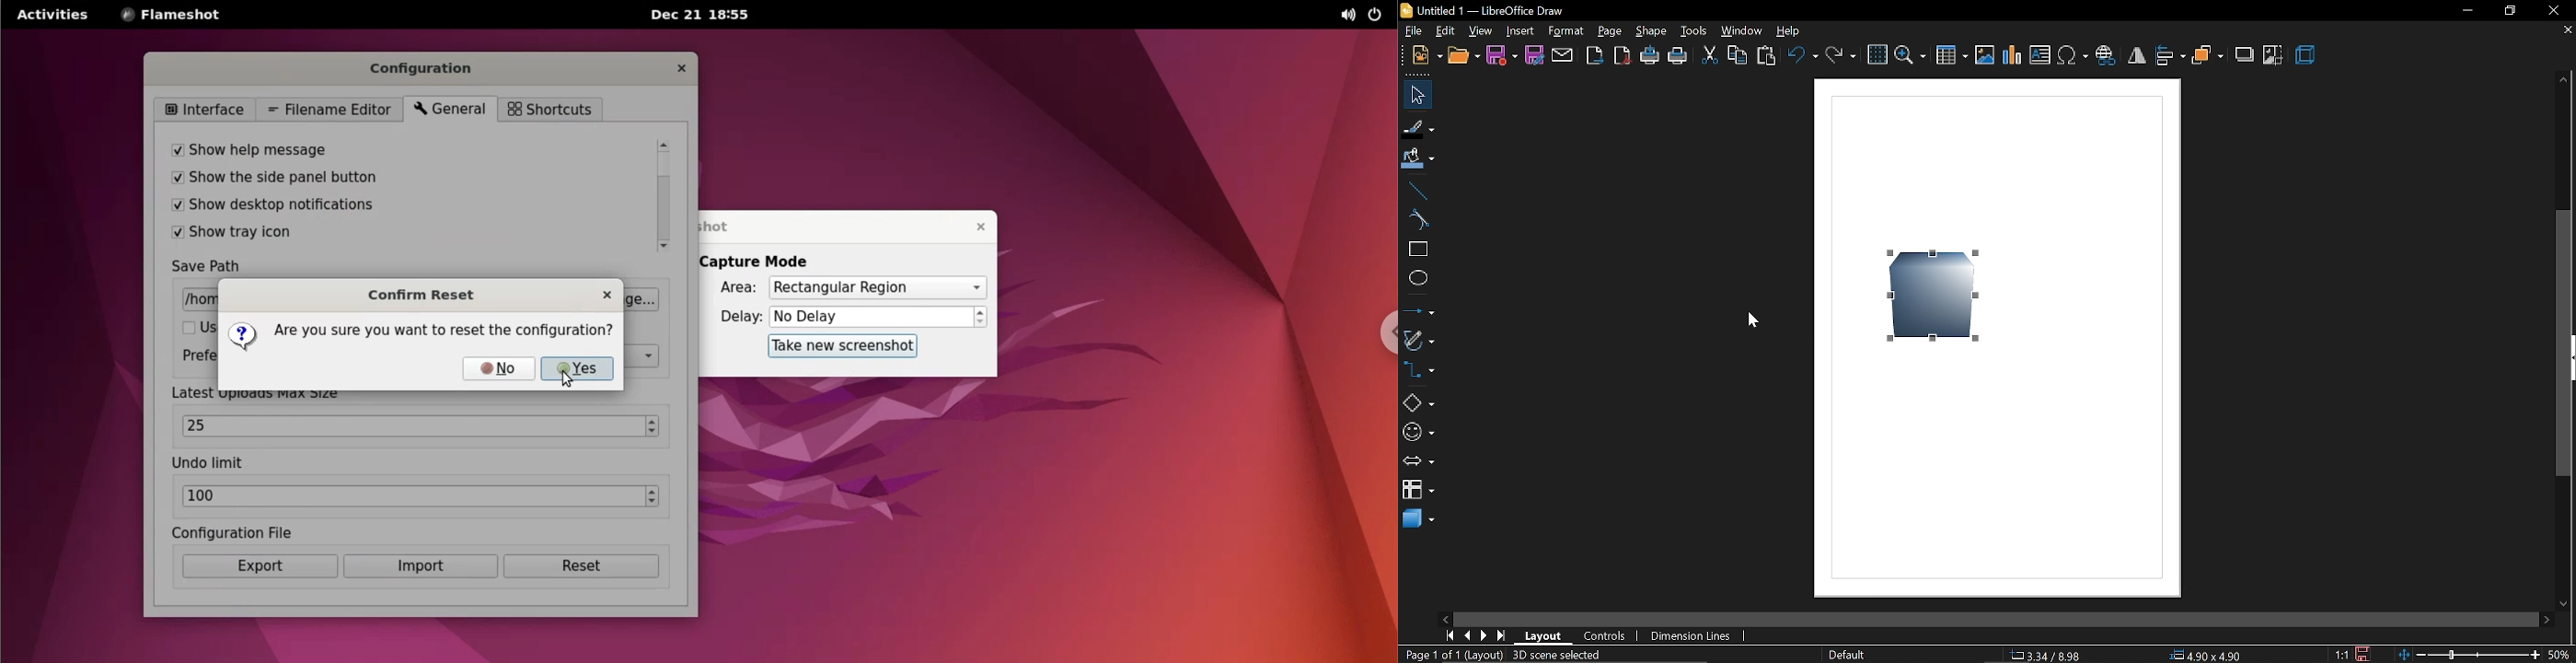 The height and width of the screenshot is (672, 2576). Describe the element at coordinates (1751, 319) in the screenshot. I see `Cursor` at that location.